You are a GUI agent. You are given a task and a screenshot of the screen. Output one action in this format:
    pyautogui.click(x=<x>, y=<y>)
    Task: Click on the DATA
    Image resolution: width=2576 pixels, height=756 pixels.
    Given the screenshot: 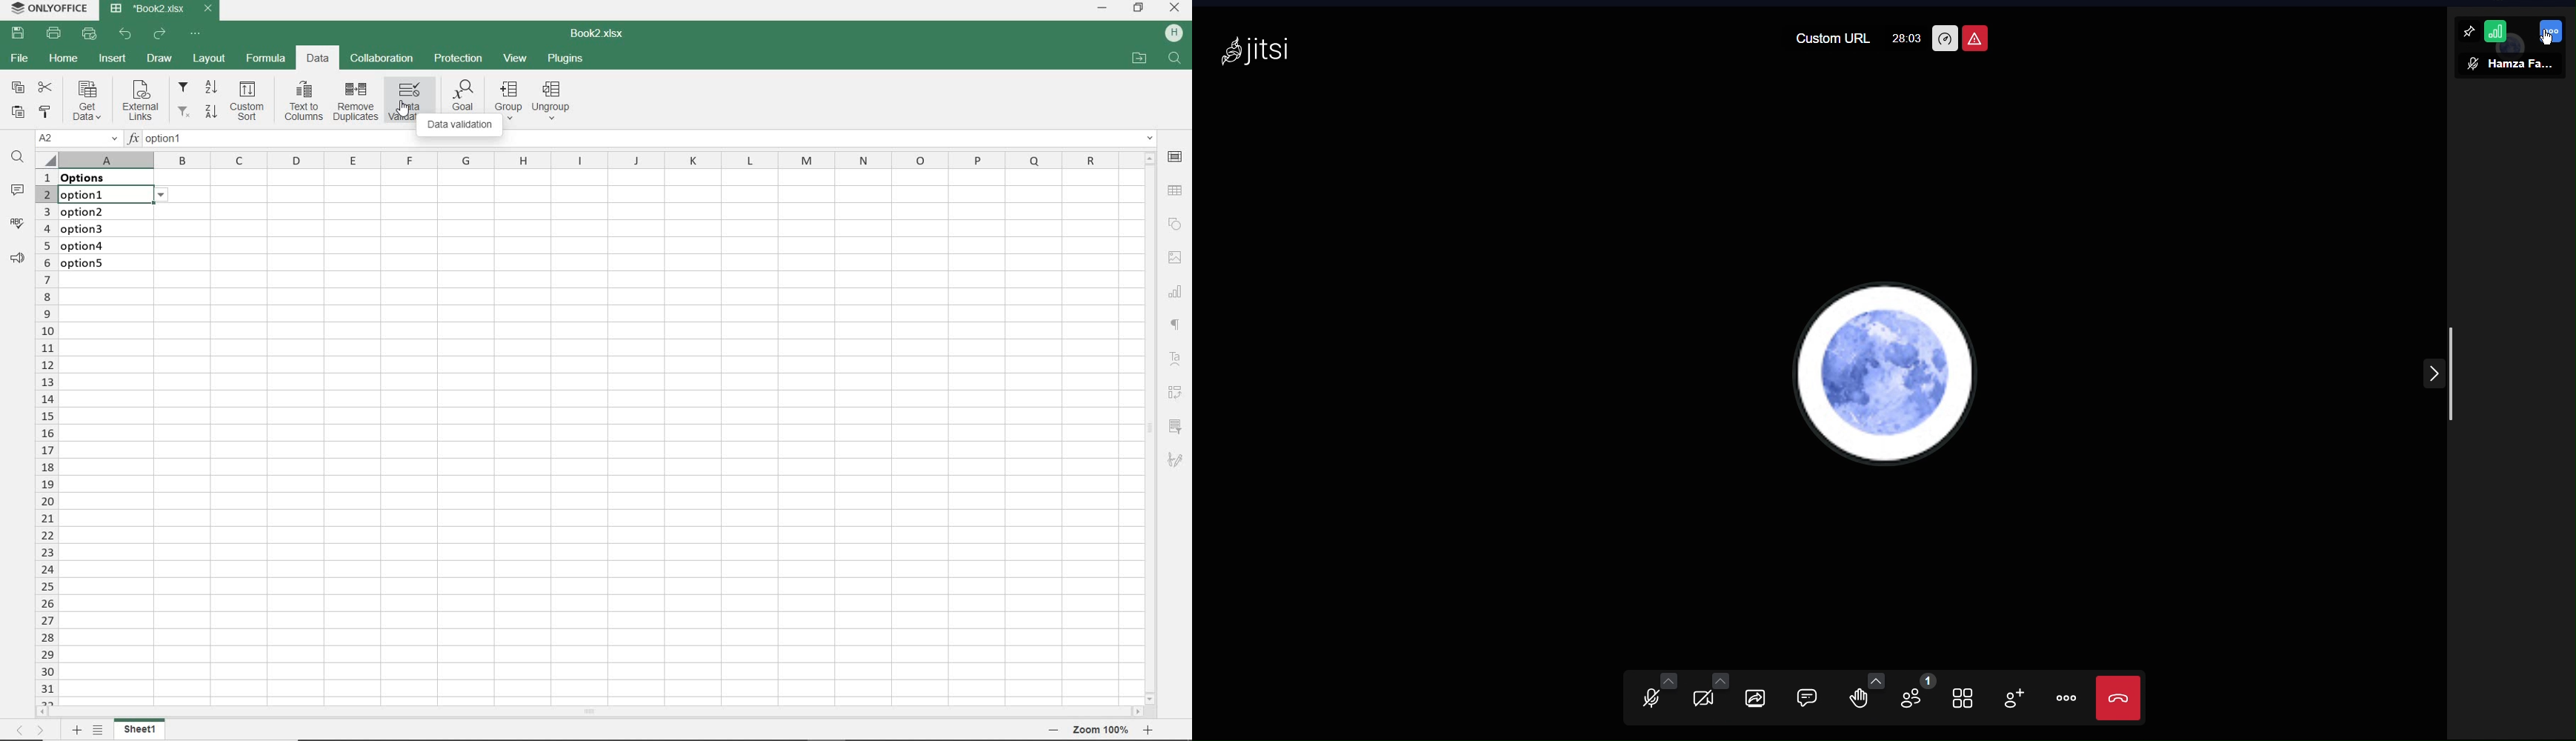 What is the action you would take?
    pyautogui.click(x=319, y=60)
    